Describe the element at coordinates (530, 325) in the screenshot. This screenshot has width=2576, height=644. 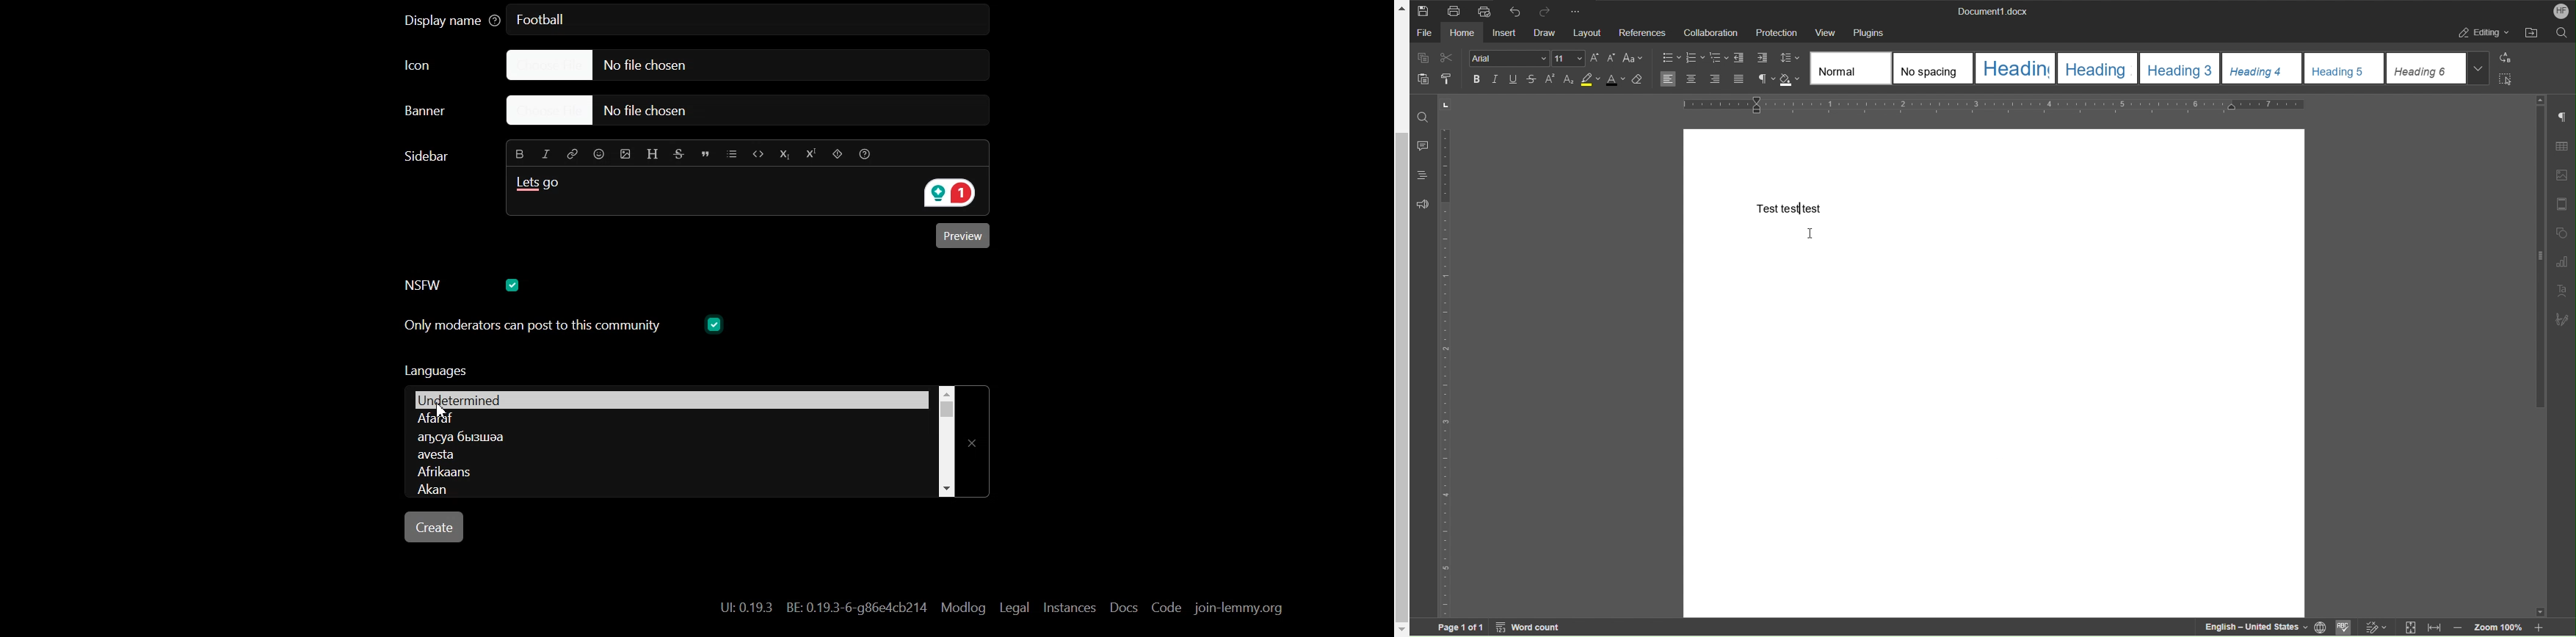
I see `Enable post to community` at that location.